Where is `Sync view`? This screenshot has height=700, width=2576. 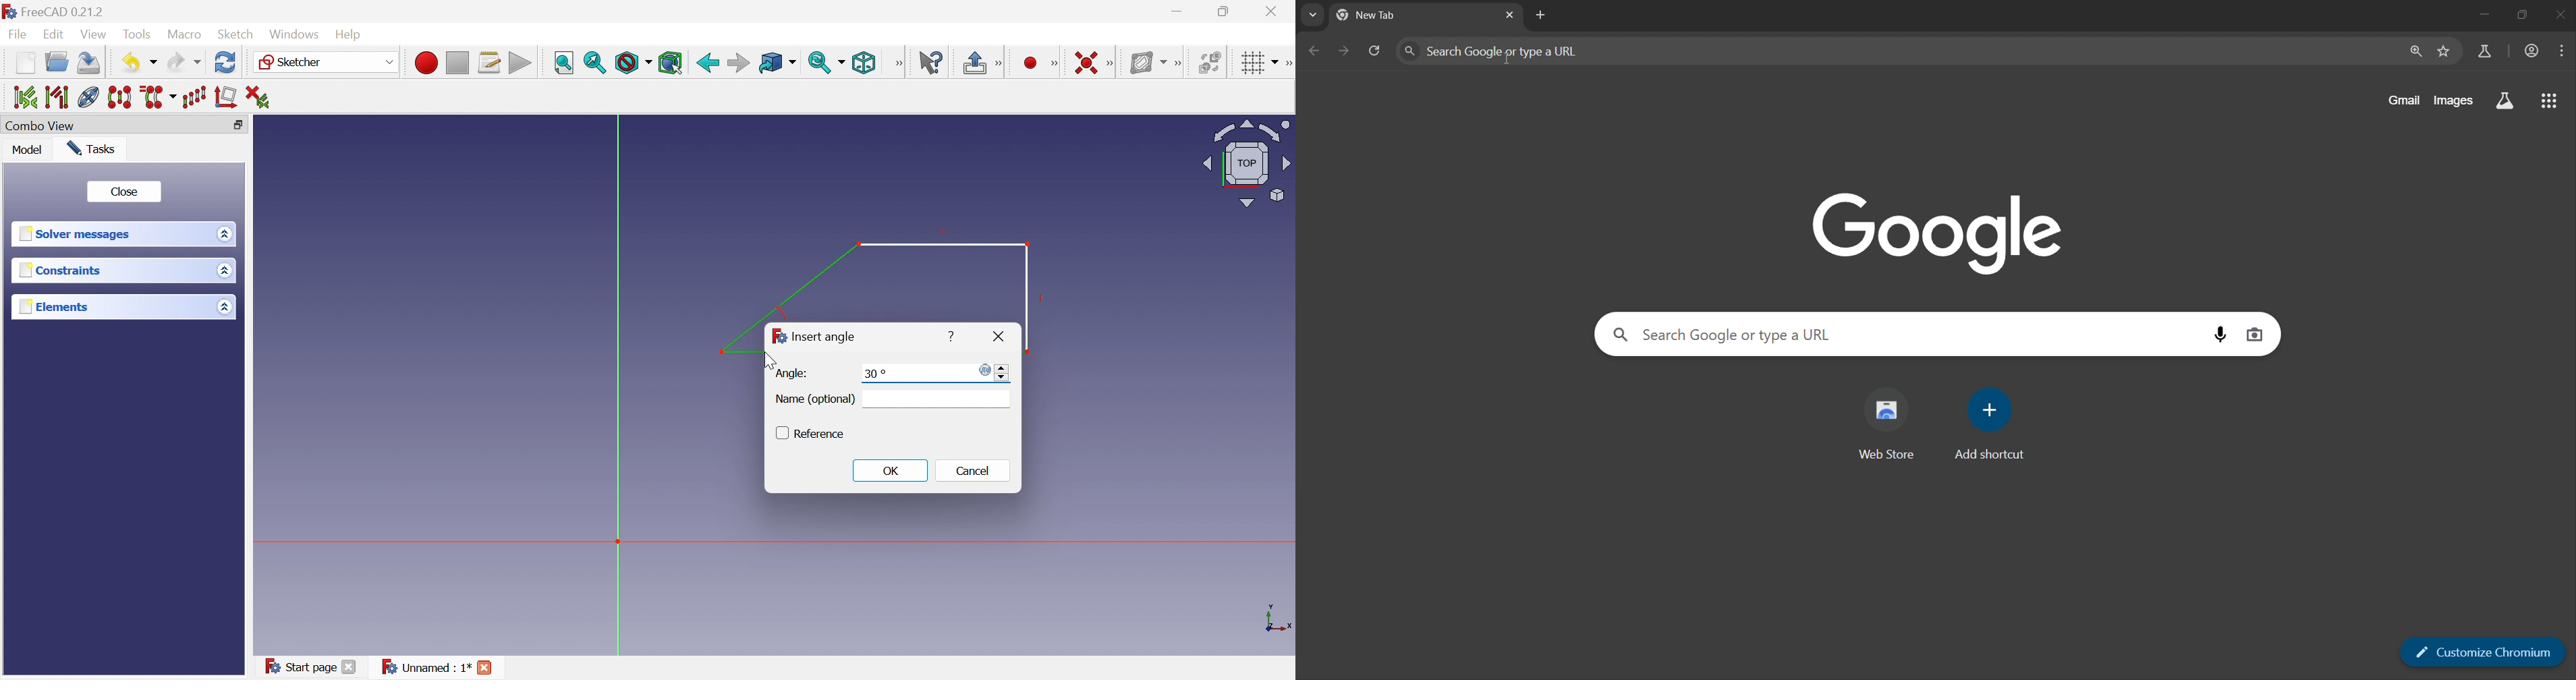
Sync view is located at coordinates (820, 63).